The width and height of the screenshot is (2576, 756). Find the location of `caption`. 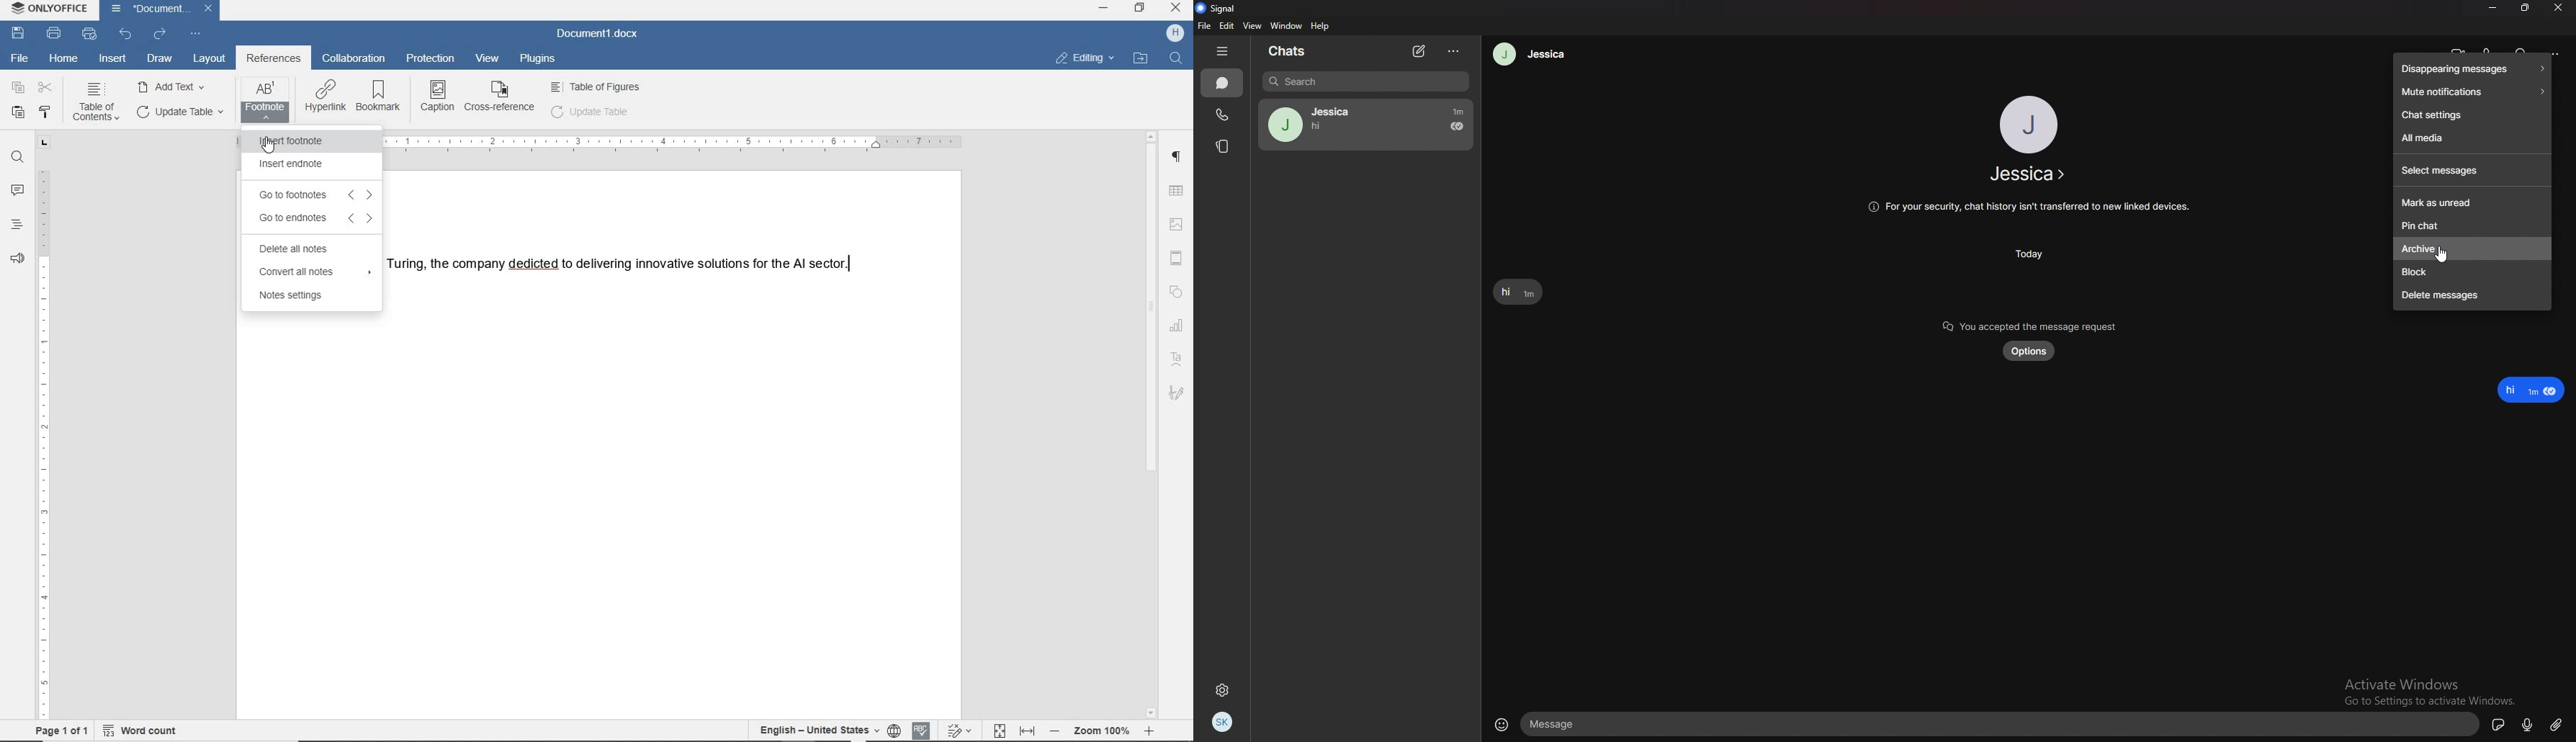

caption is located at coordinates (438, 95).